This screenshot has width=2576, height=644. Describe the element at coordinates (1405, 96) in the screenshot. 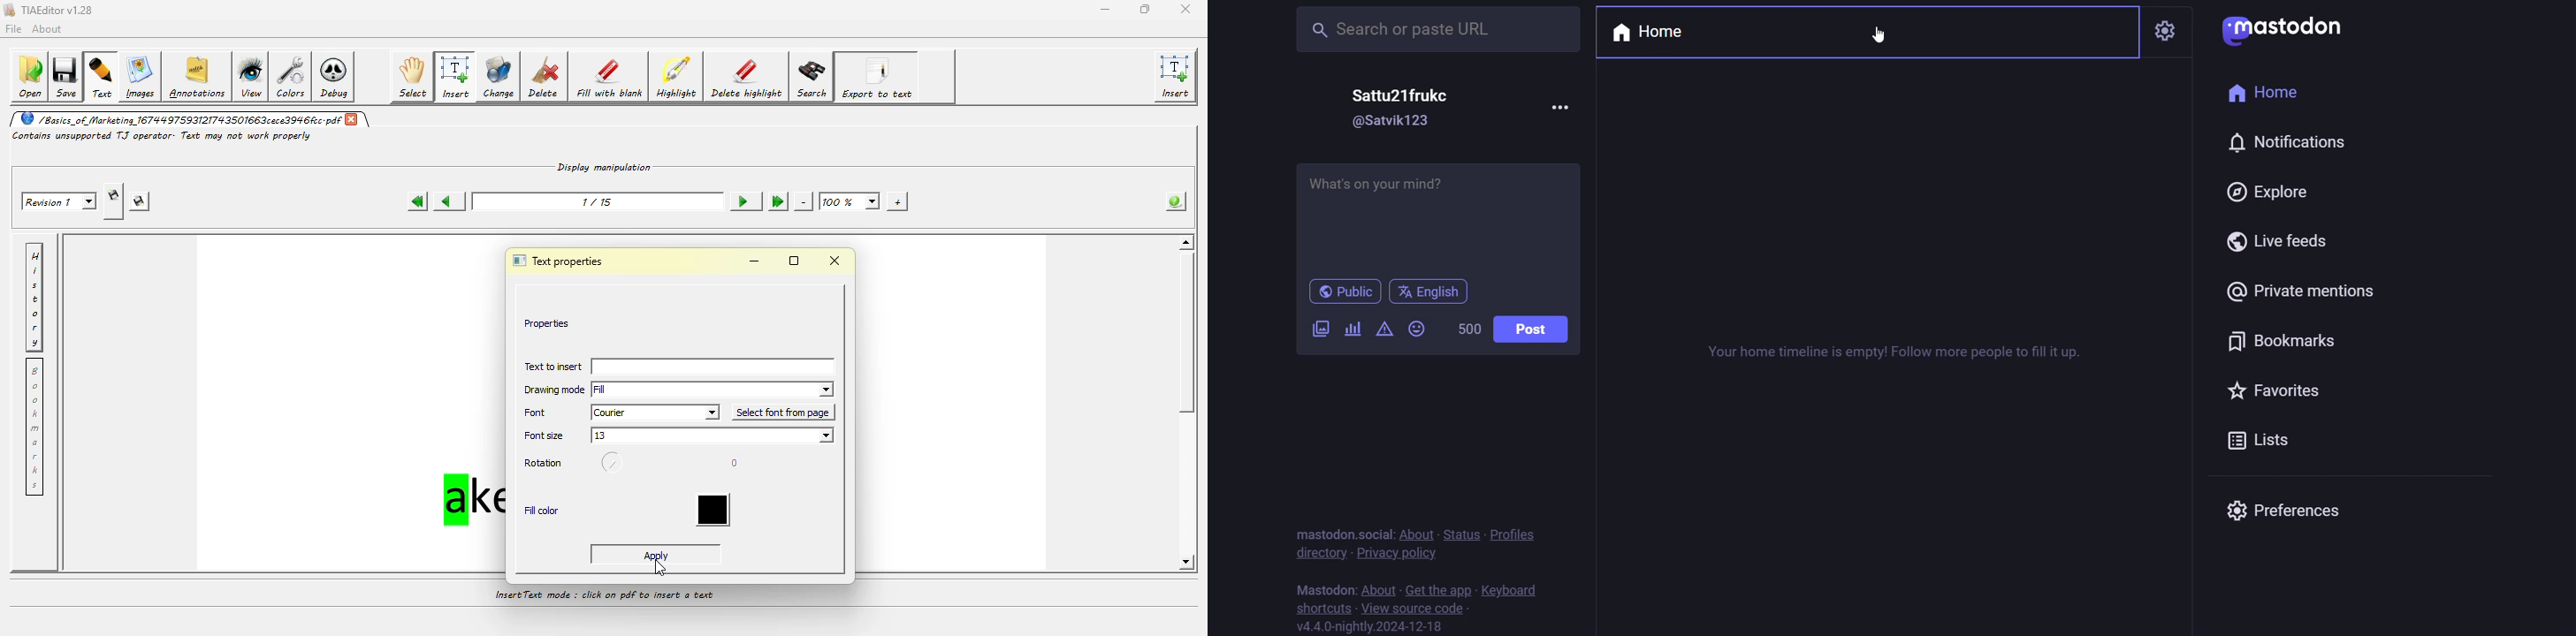

I see `name` at that location.